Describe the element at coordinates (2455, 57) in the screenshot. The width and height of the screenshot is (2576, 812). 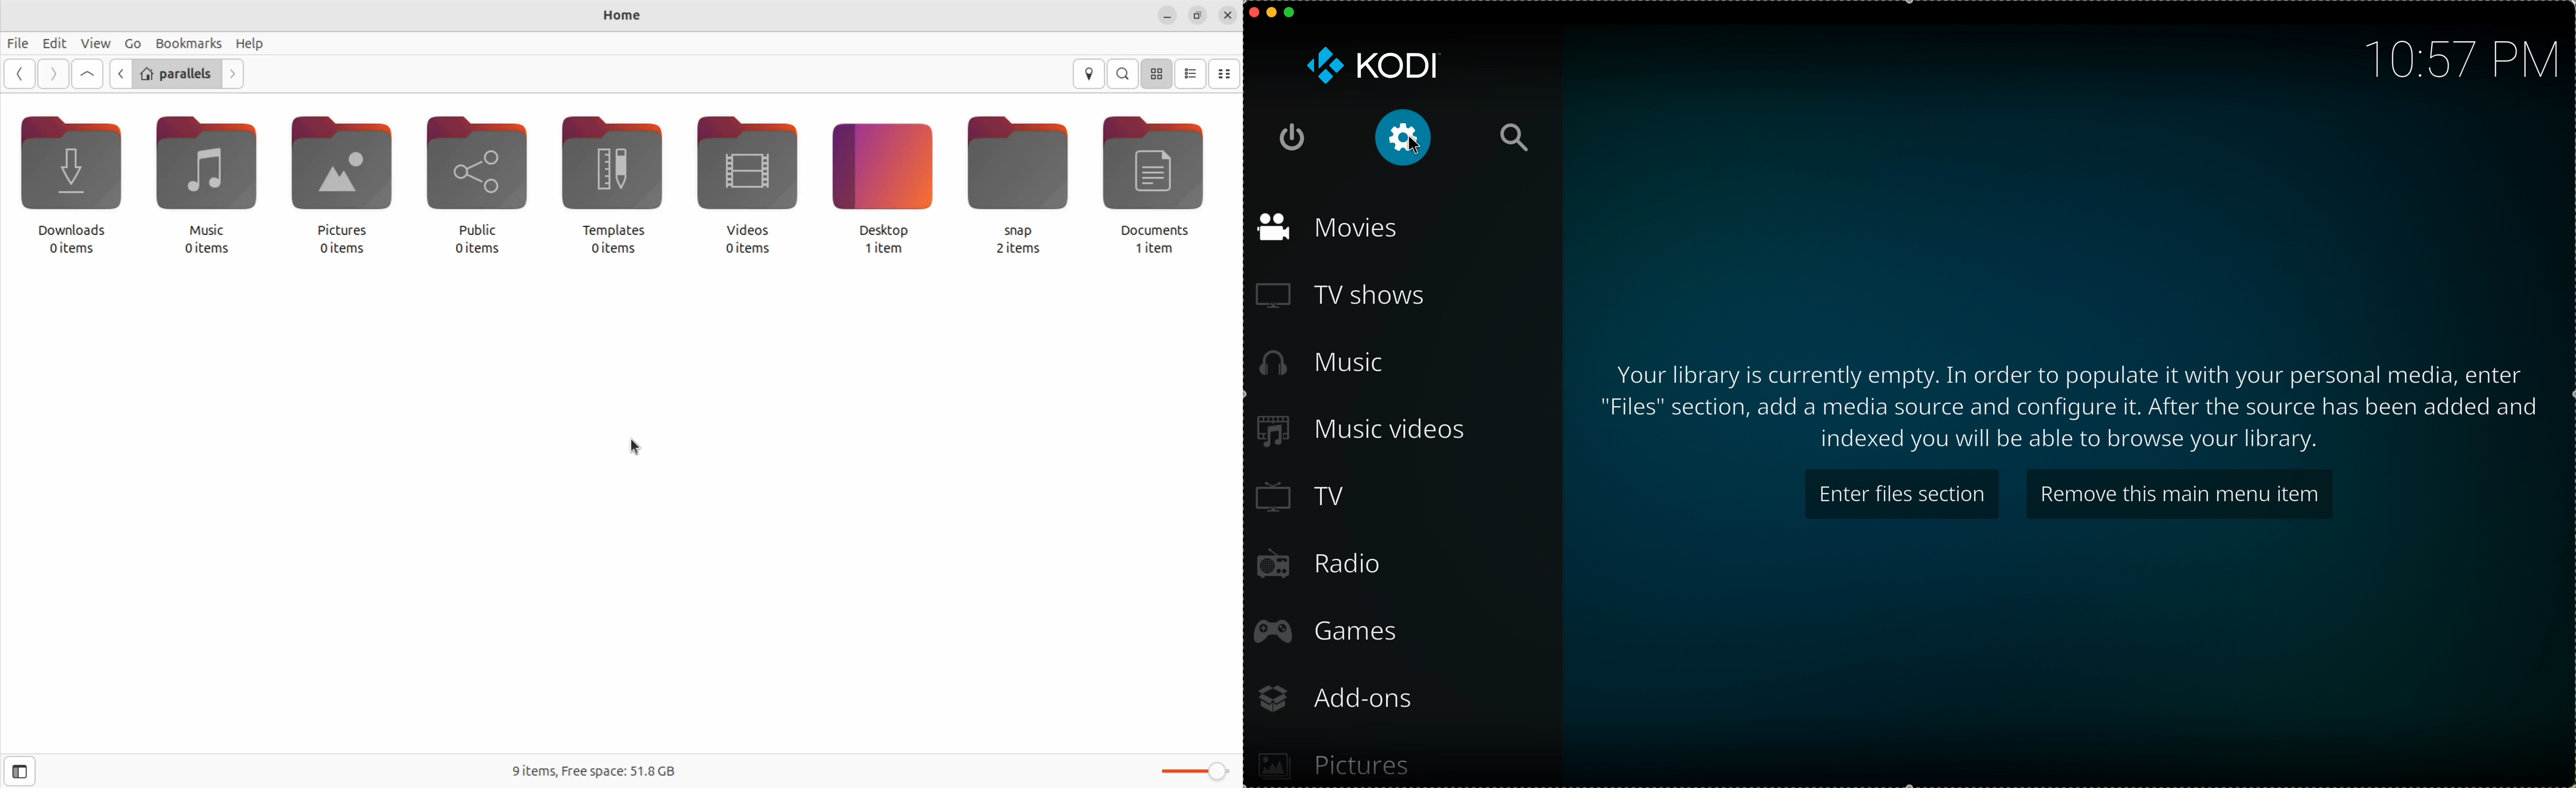
I see `10:57 PM` at that location.